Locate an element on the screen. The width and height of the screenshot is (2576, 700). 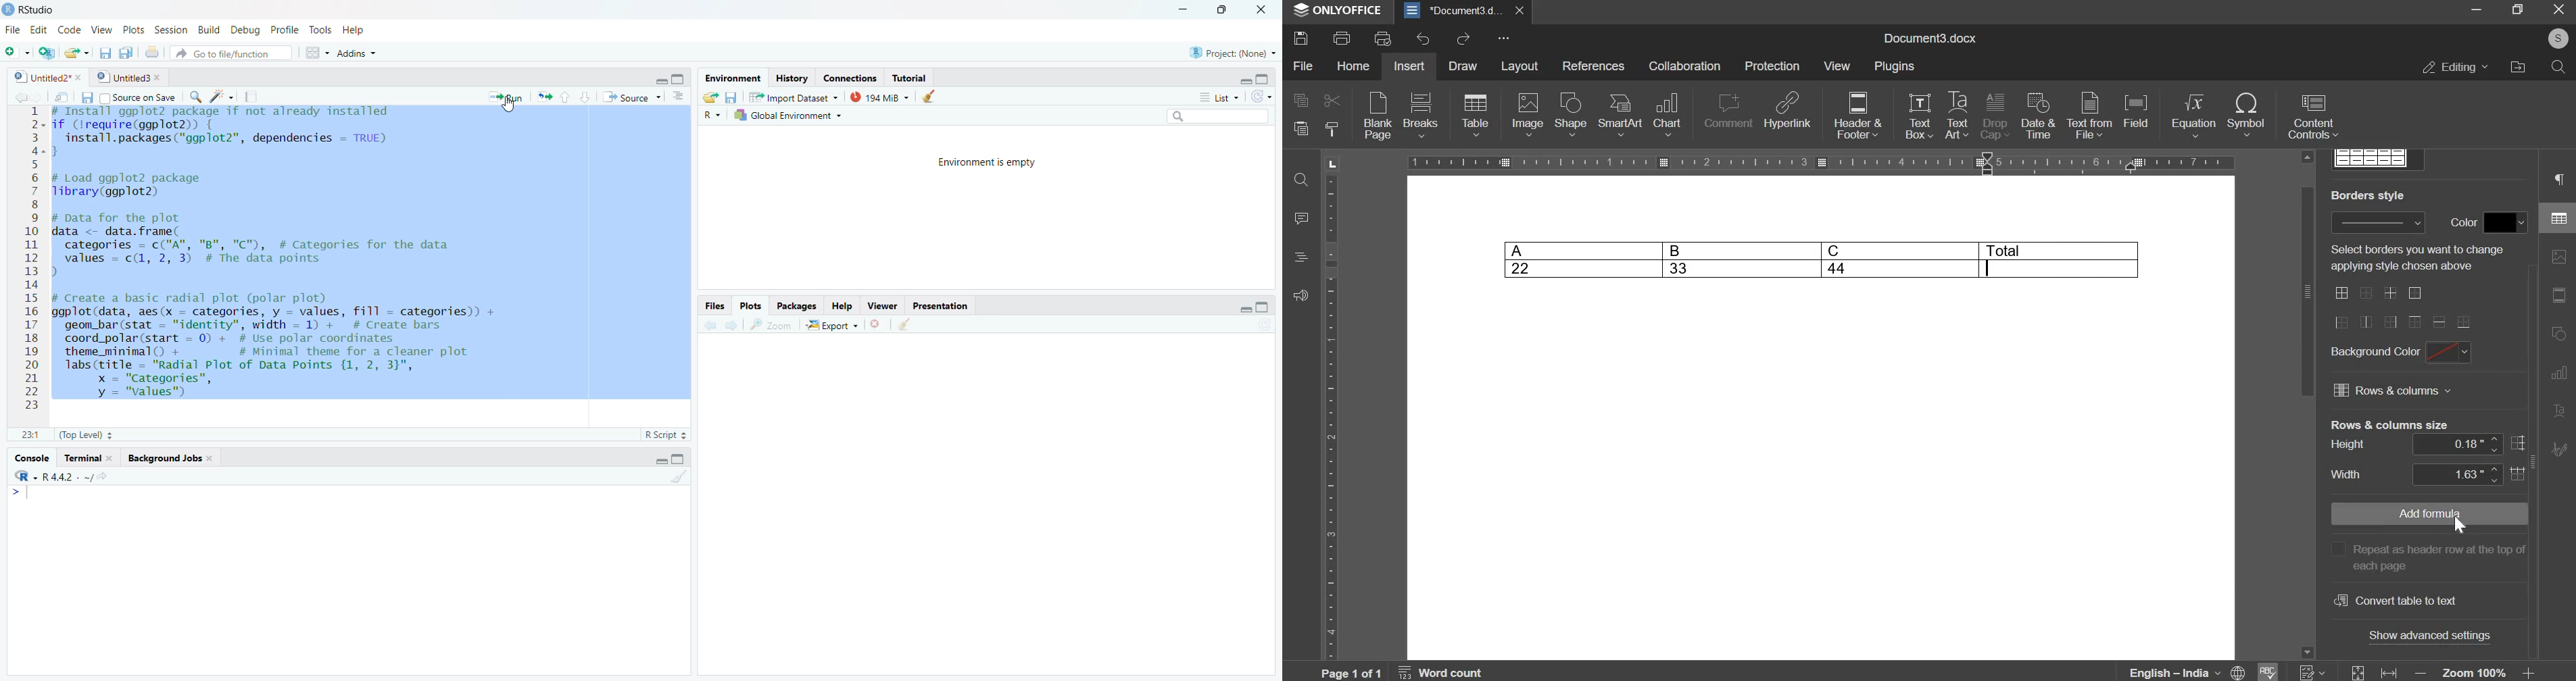
cut is located at coordinates (1332, 101).